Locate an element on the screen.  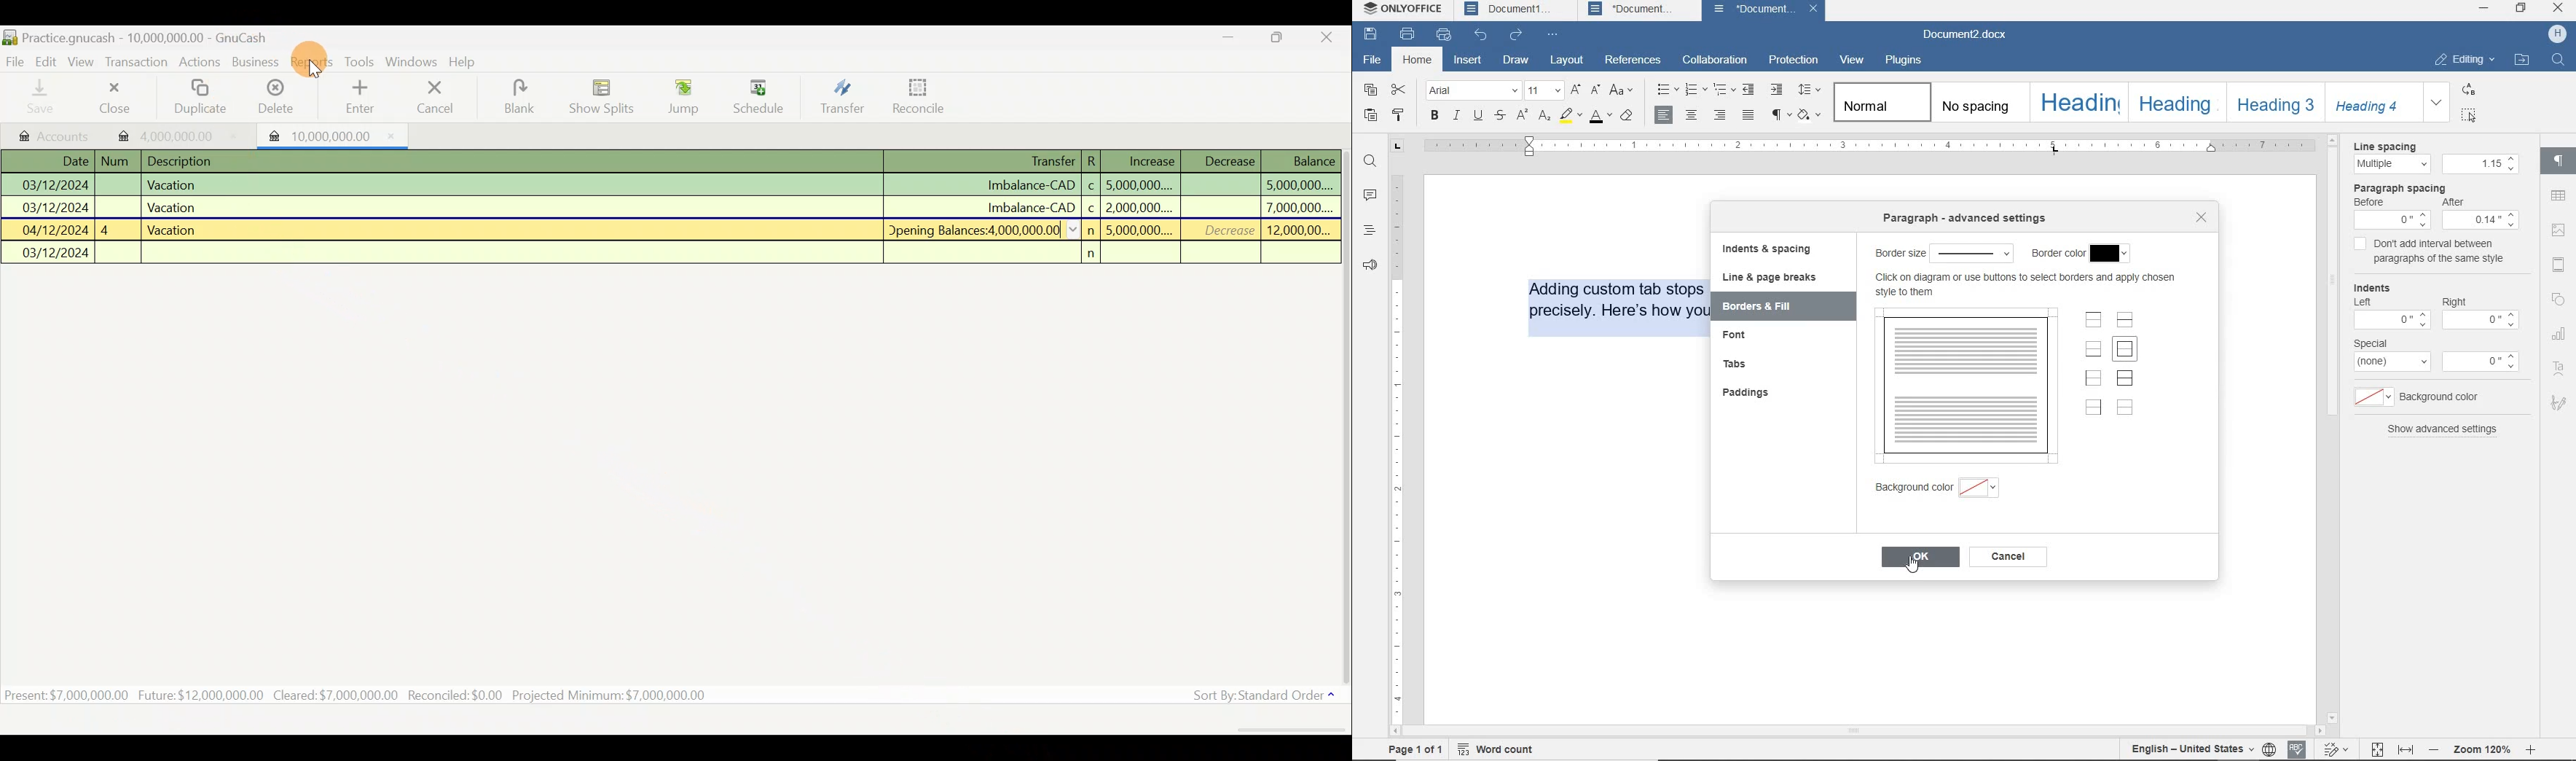
Windows is located at coordinates (413, 63).